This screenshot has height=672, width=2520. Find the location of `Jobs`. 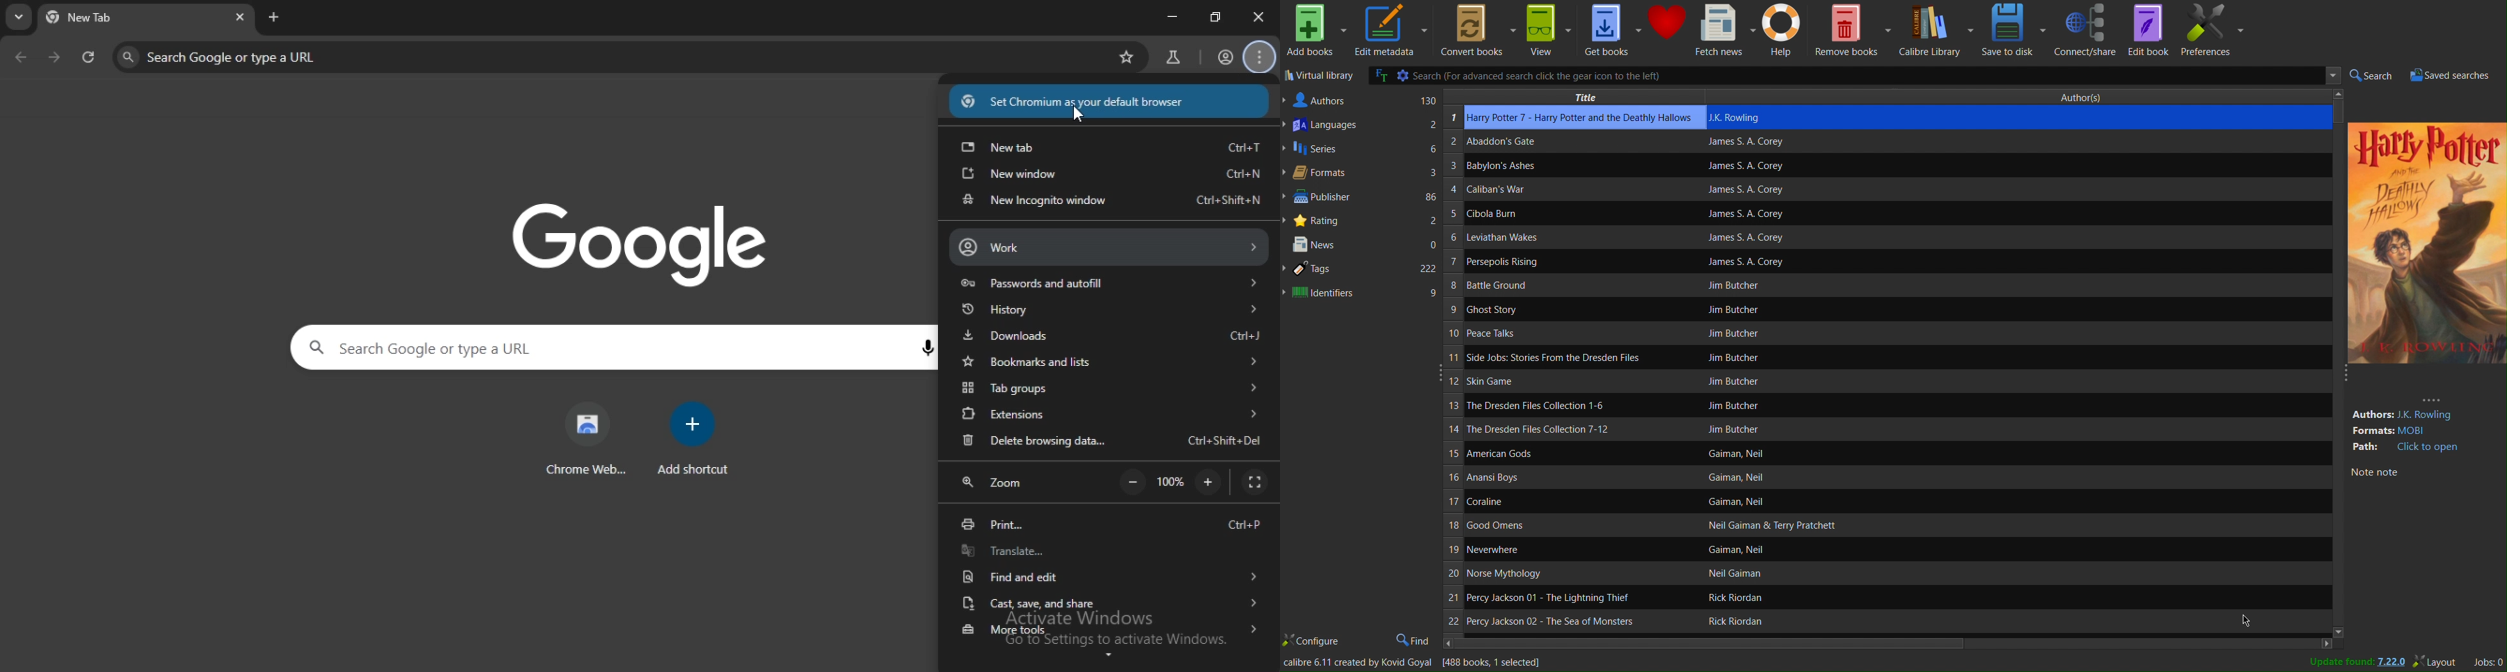

Jobs is located at coordinates (2487, 662).